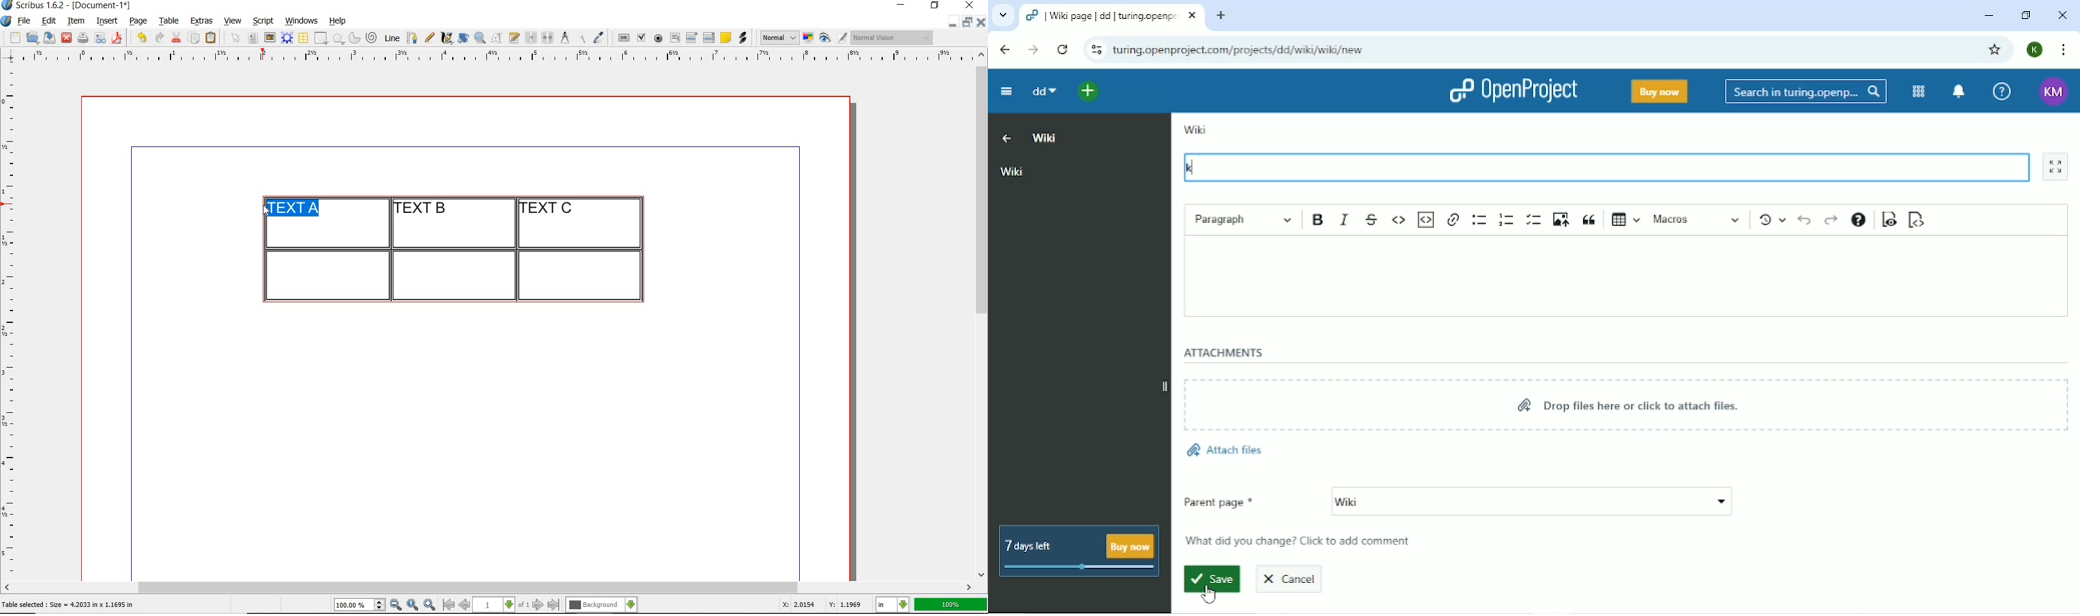 The height and width of the screenshot is (616, 2100). What do you see at coordinates (1044, 93) in the screenshot?
I see `dd` at bounding box center [1044, 93].